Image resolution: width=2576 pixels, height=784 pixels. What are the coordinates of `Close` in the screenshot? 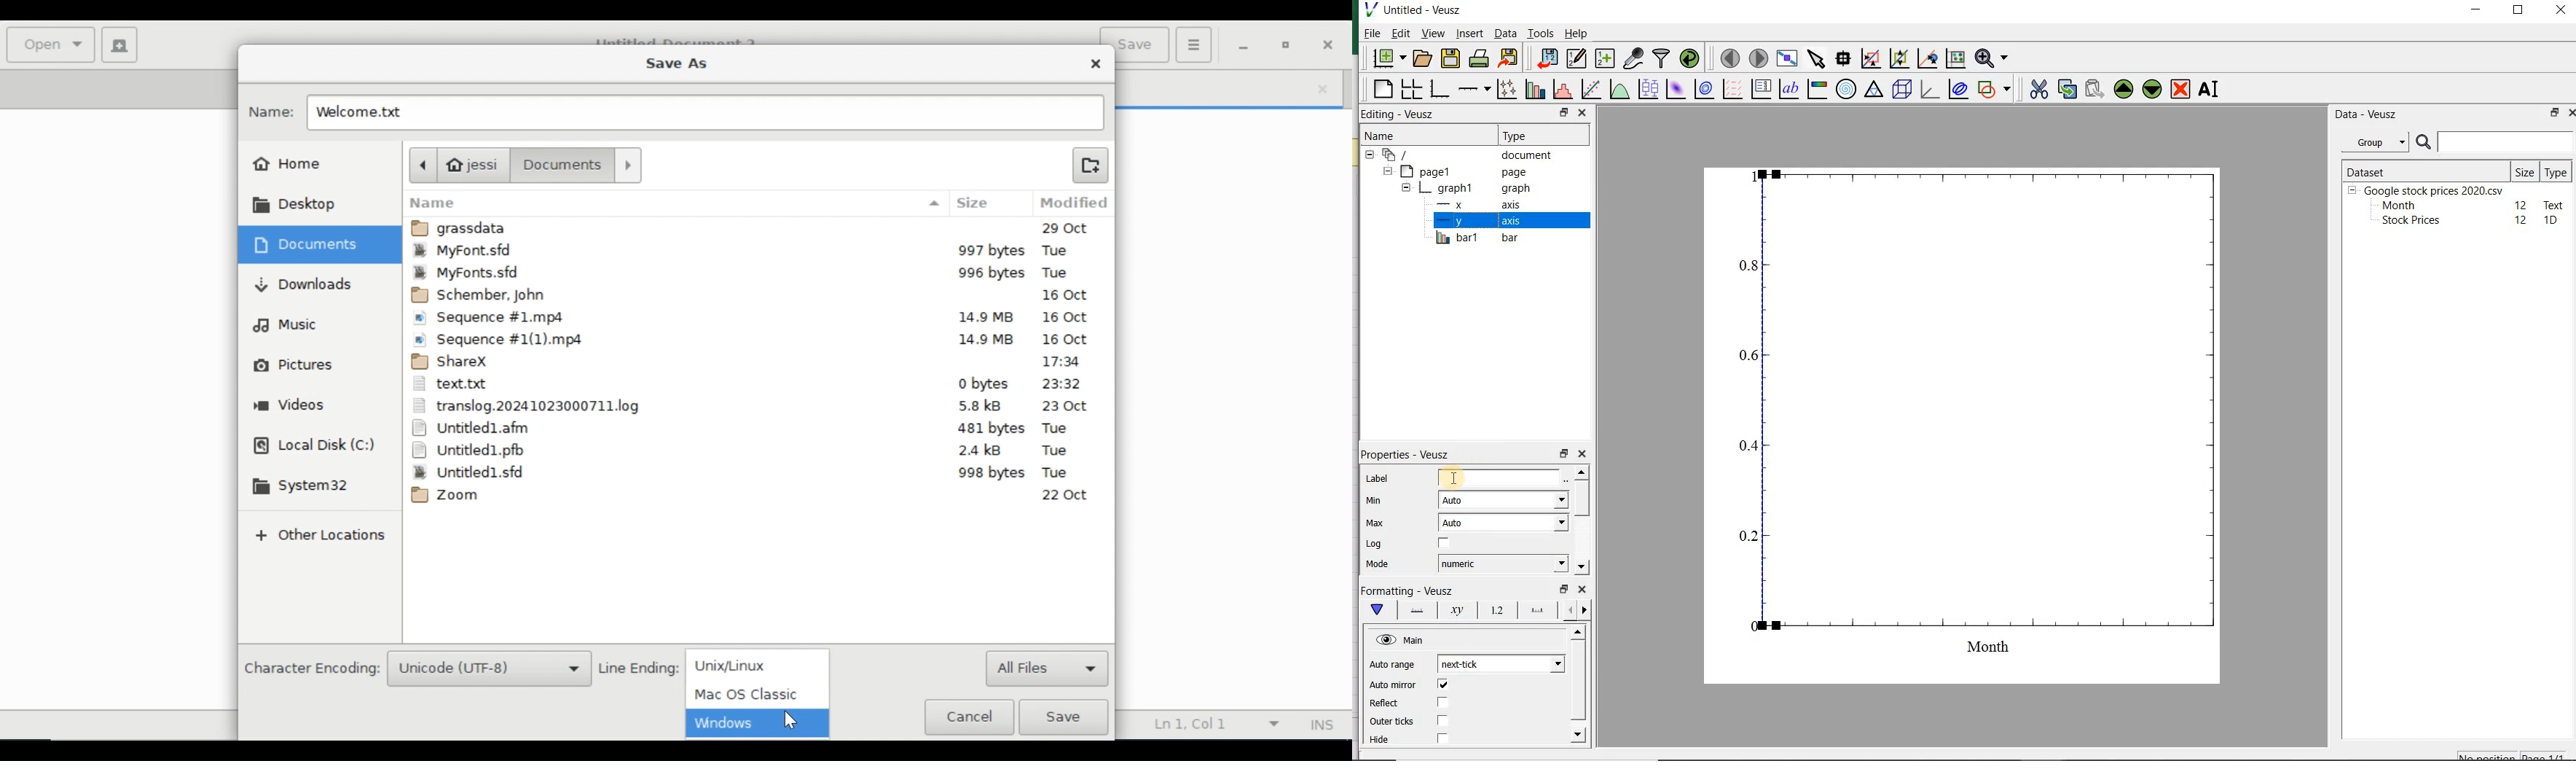 It's located at (1097, 64).